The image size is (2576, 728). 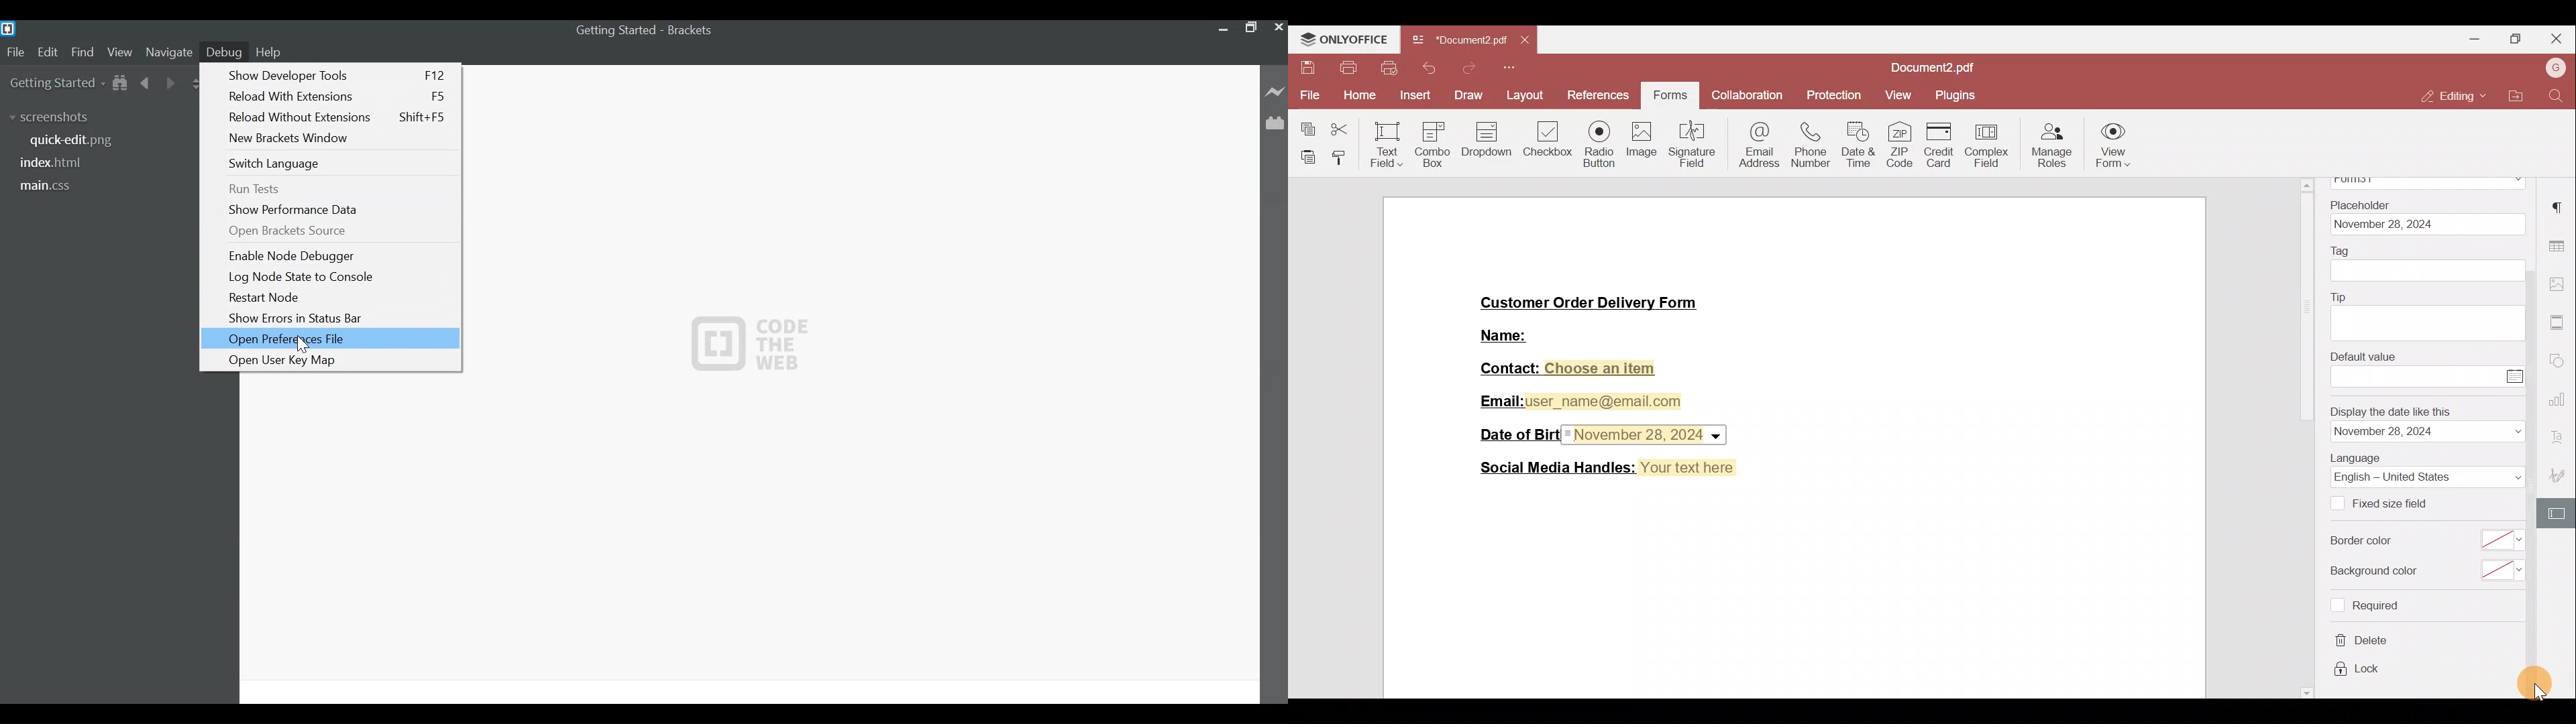 What do you see at coordinates (13, 51) in the screenshot?
I see `File ` at bounding box center [13, 51].